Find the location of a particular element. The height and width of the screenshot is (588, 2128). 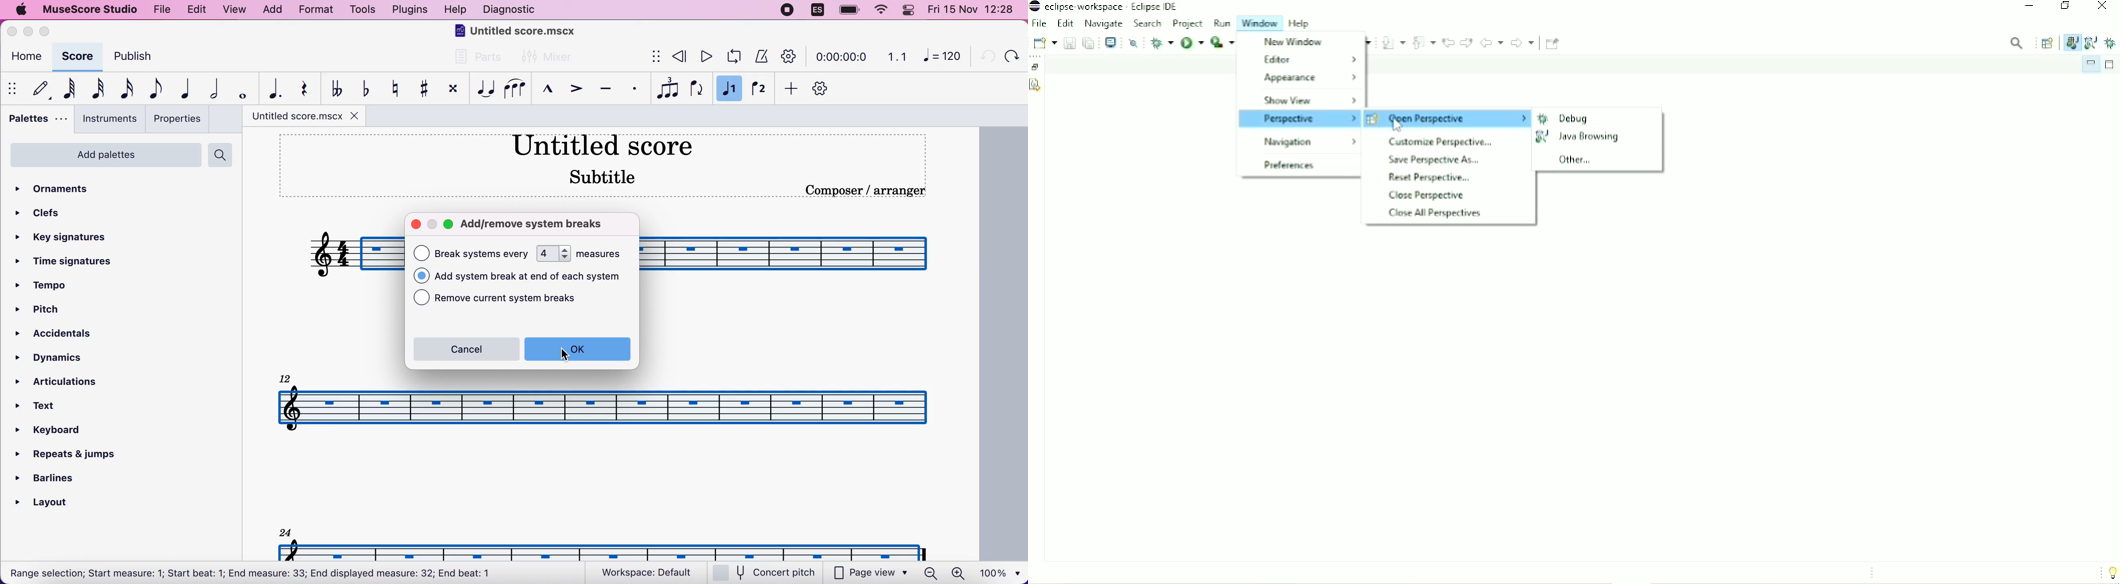

view is located at coordinates (235, 11).